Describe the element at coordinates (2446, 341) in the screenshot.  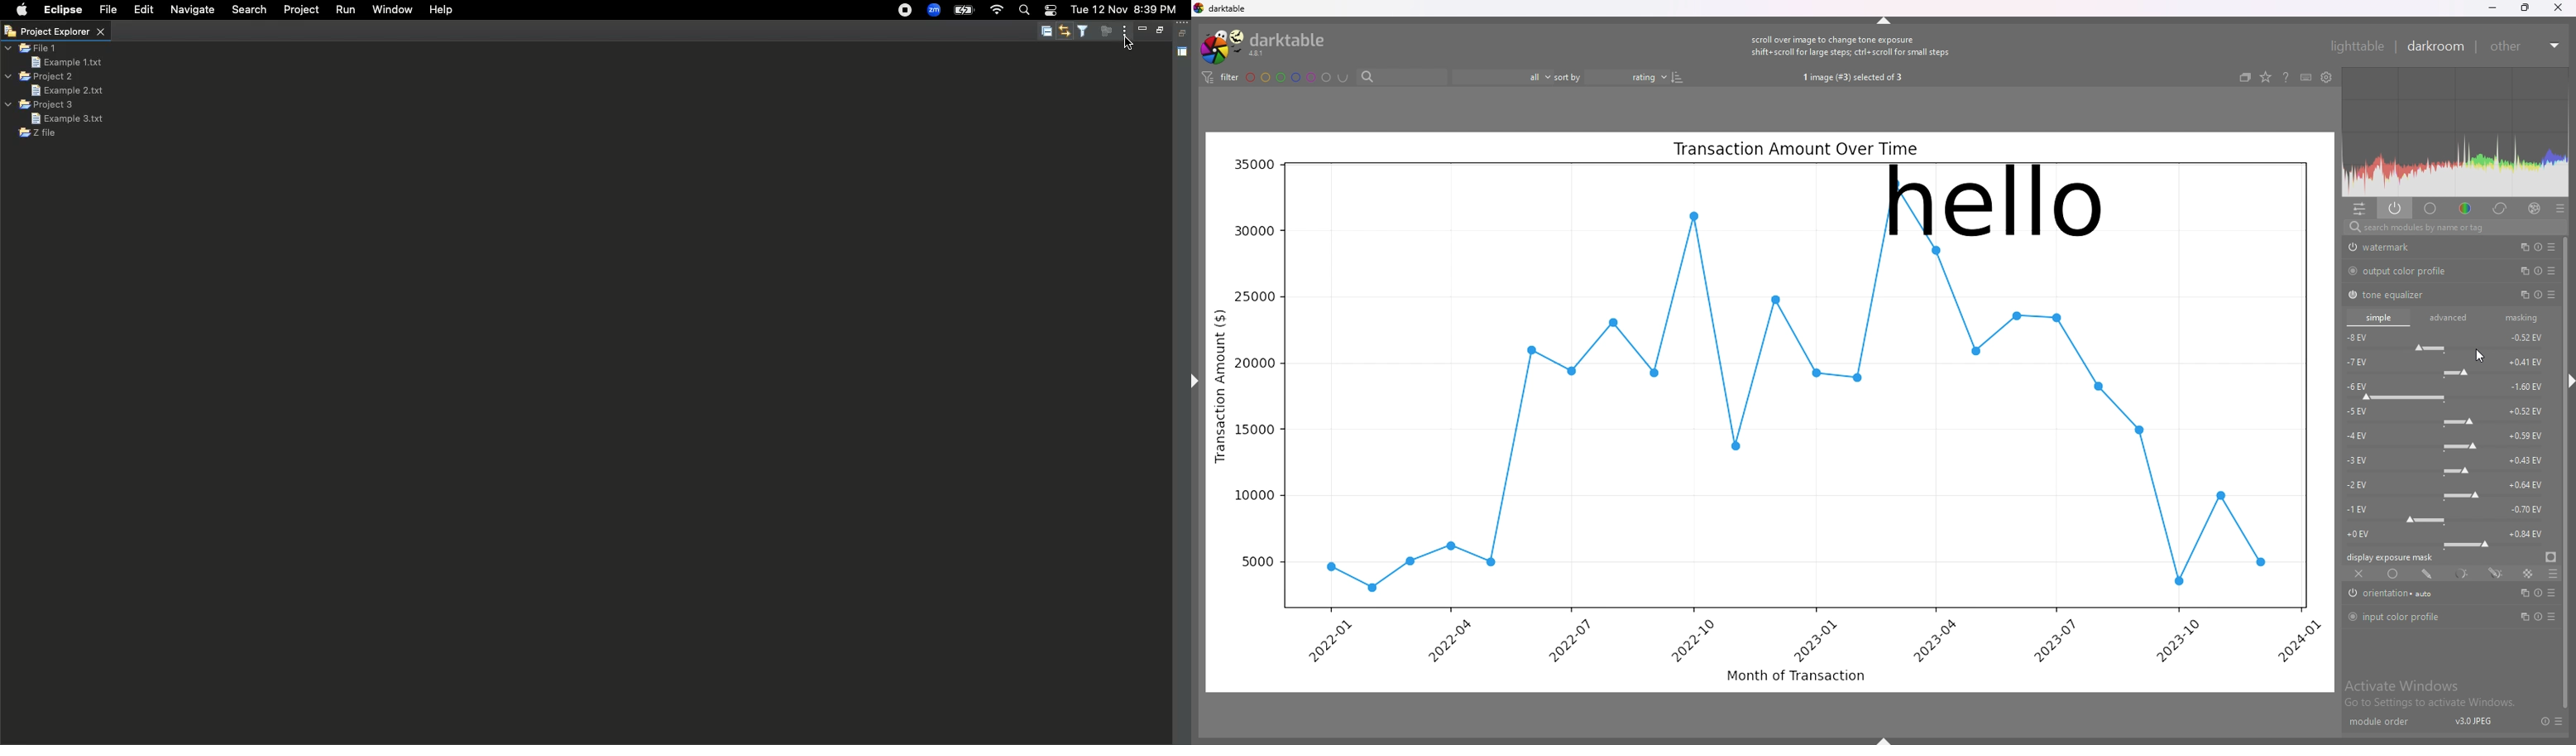
I see `-8 EV force` at that location.